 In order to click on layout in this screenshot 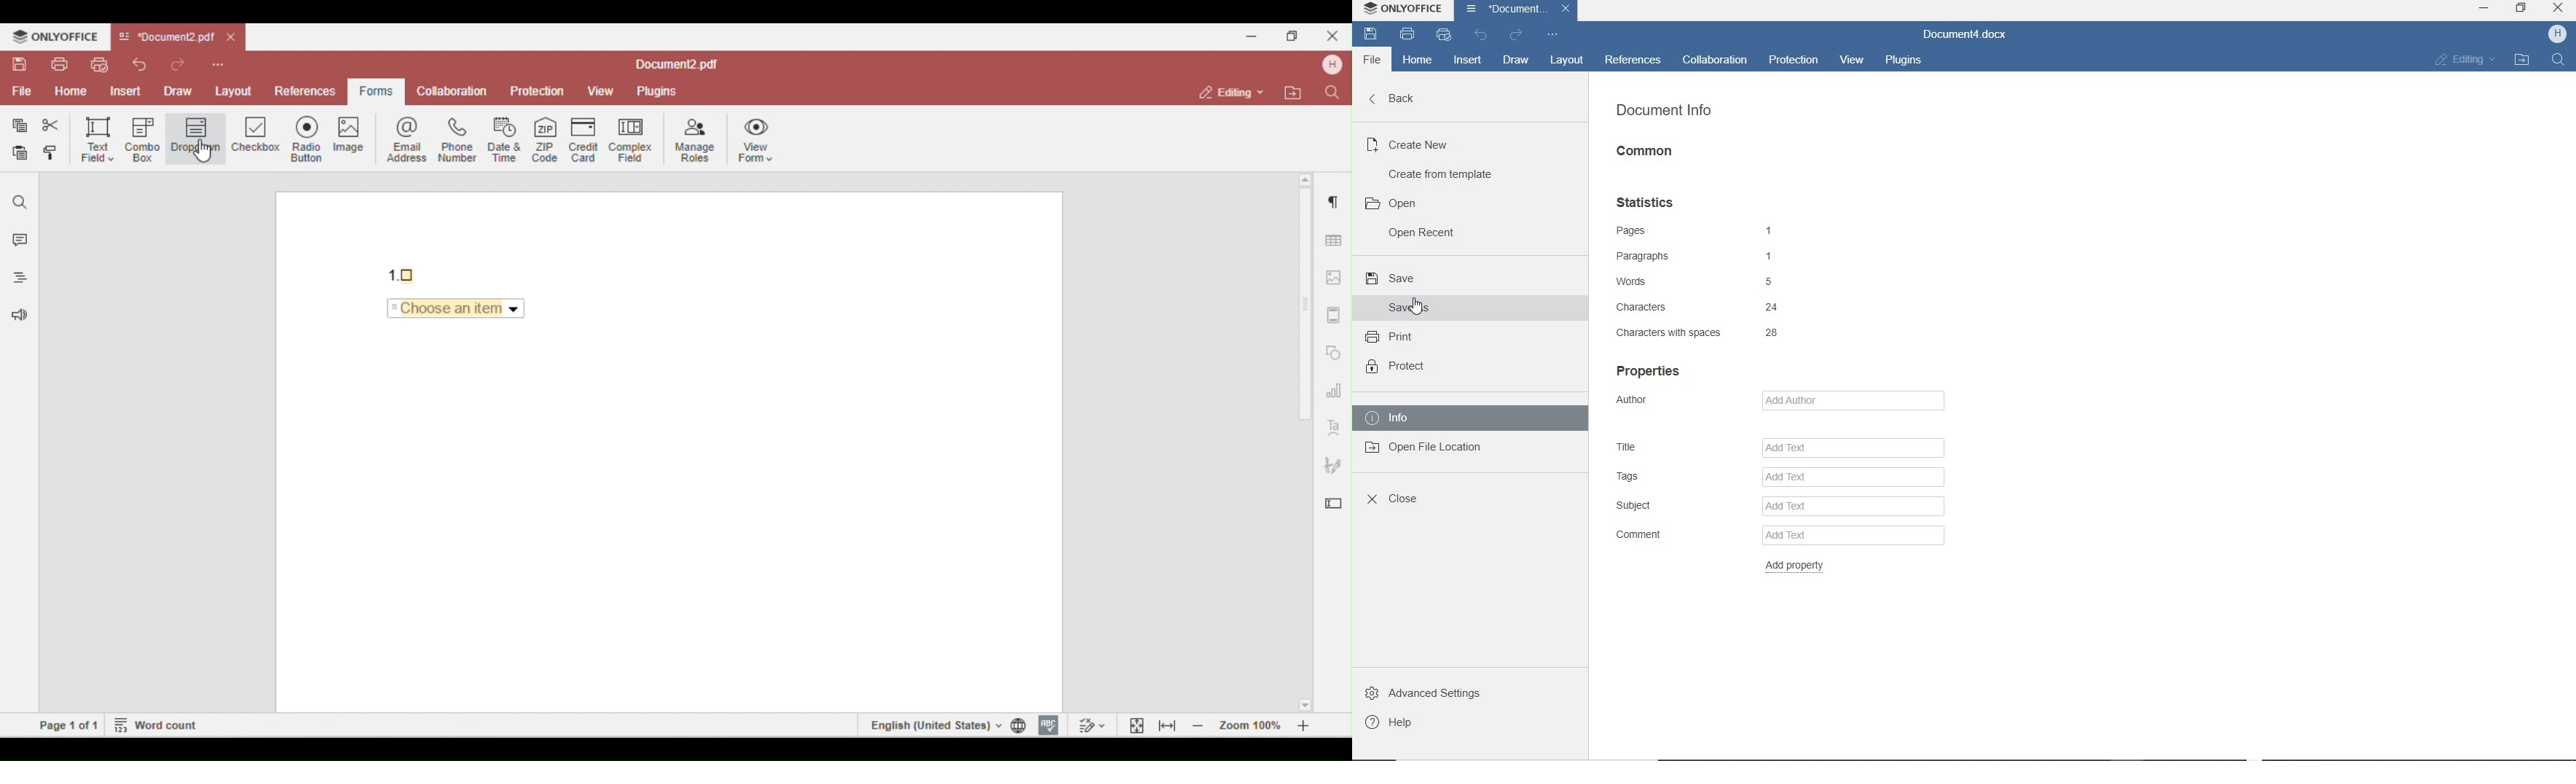, I will do `click(1566, 60)`.